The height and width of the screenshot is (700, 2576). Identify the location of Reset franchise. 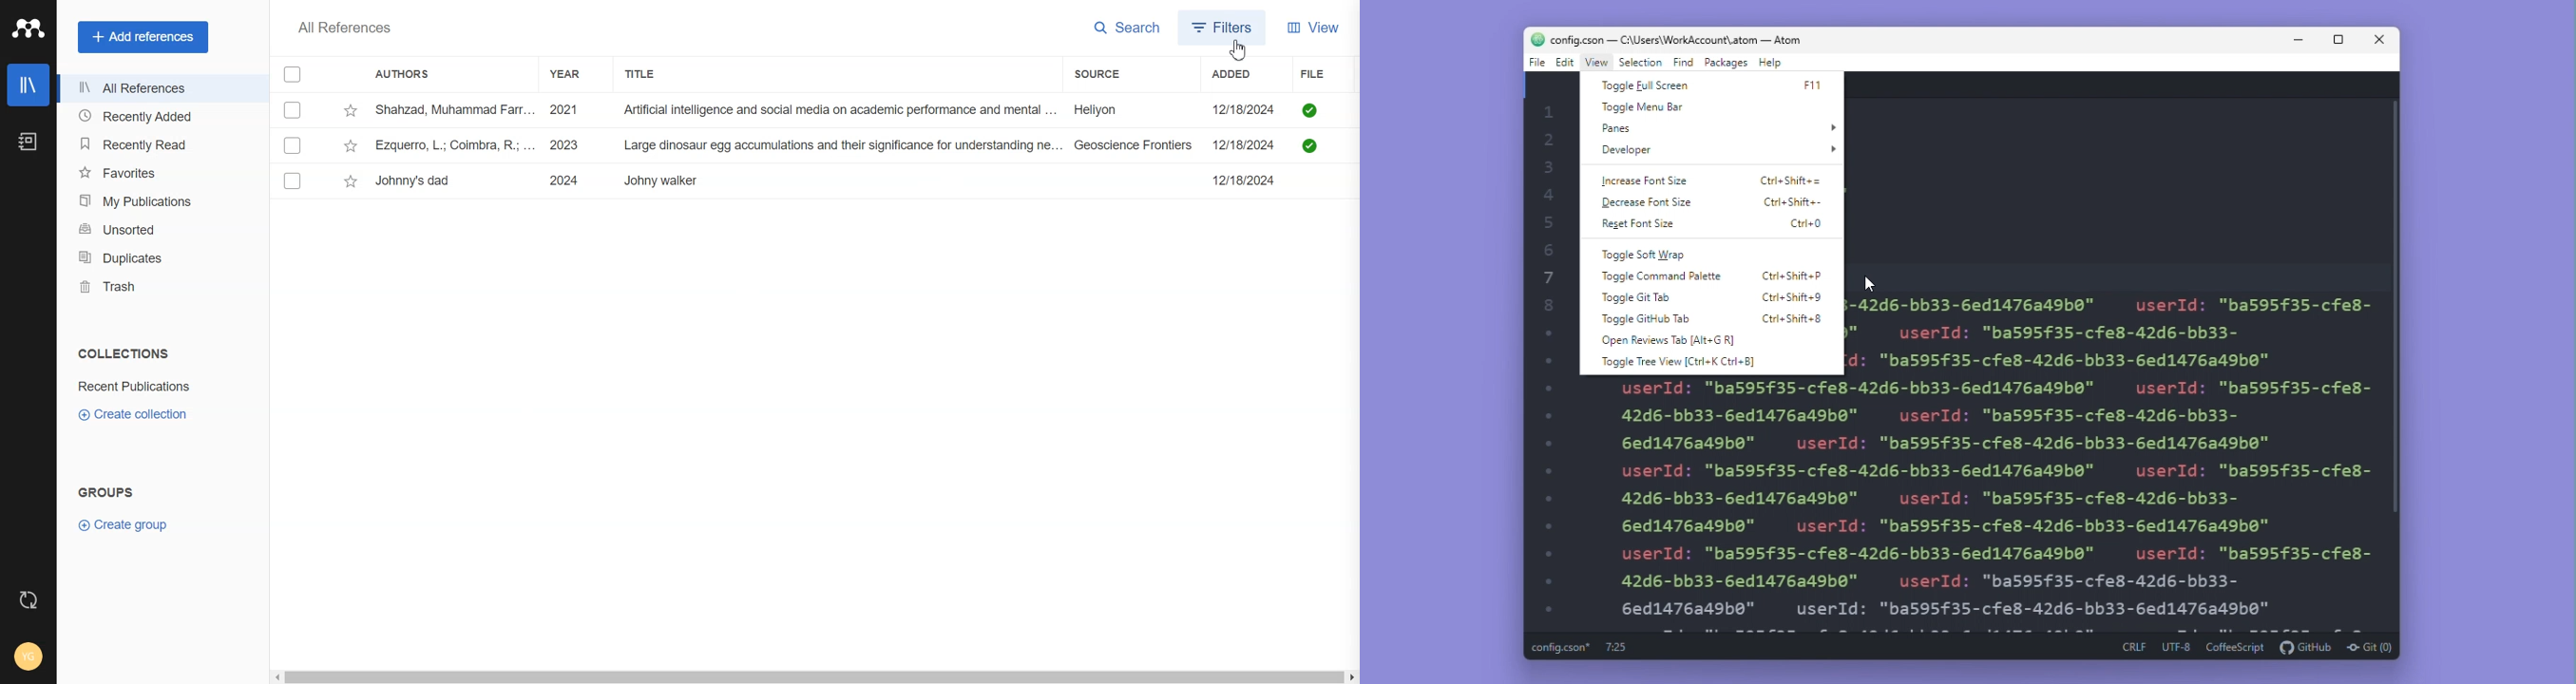
(1647, 225).